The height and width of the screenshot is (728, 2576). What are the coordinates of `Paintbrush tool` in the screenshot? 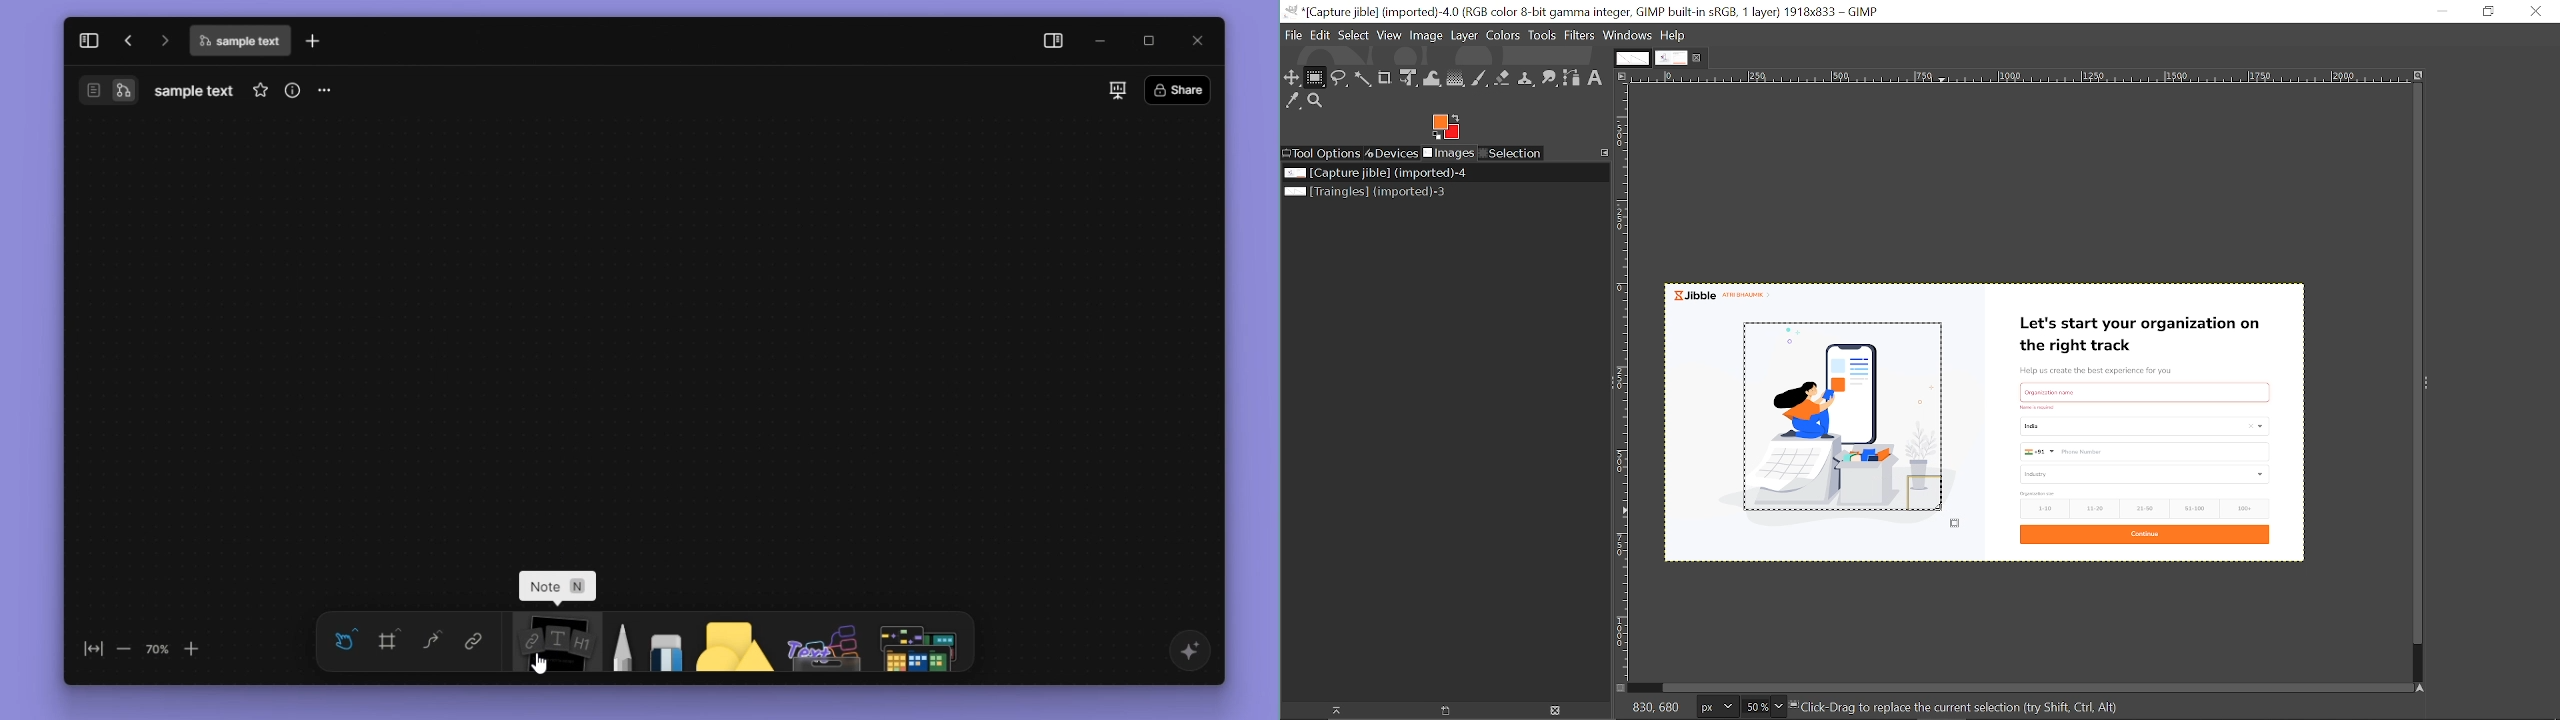 It's located at (1481, 77).